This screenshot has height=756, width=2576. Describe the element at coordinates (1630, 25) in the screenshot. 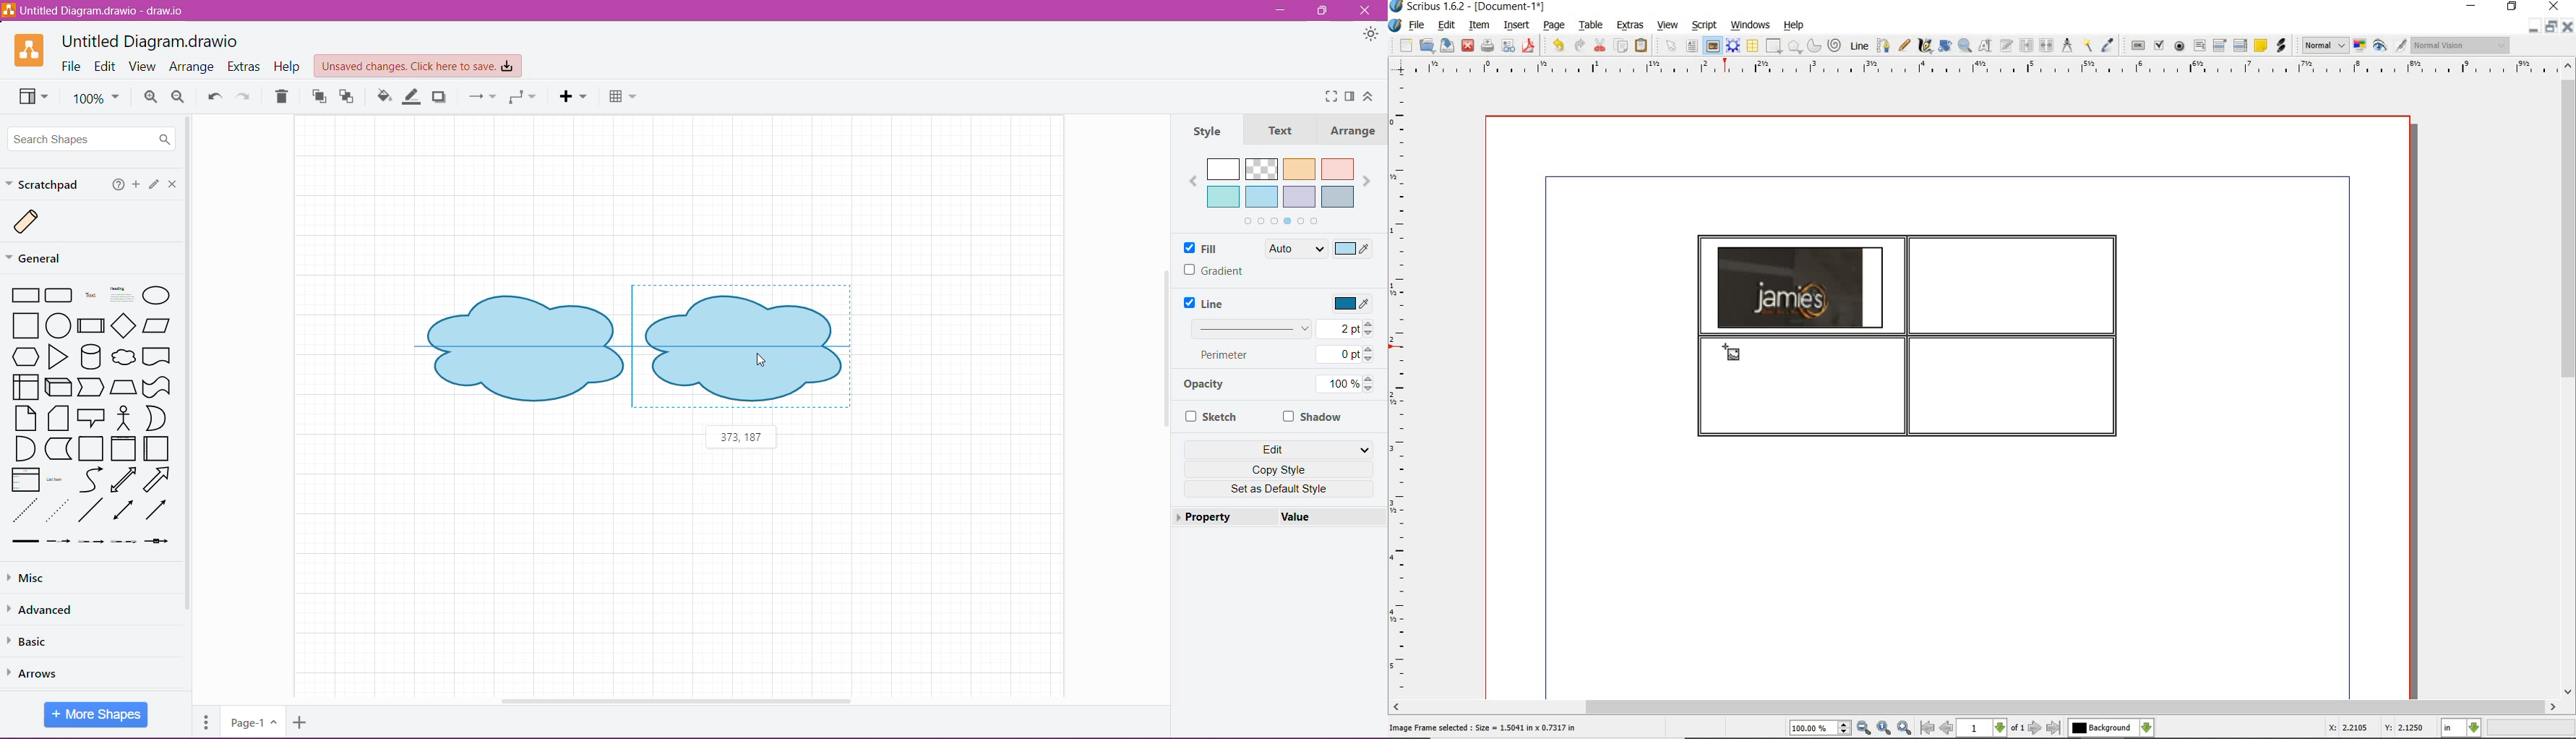

I see `extras` at that location.